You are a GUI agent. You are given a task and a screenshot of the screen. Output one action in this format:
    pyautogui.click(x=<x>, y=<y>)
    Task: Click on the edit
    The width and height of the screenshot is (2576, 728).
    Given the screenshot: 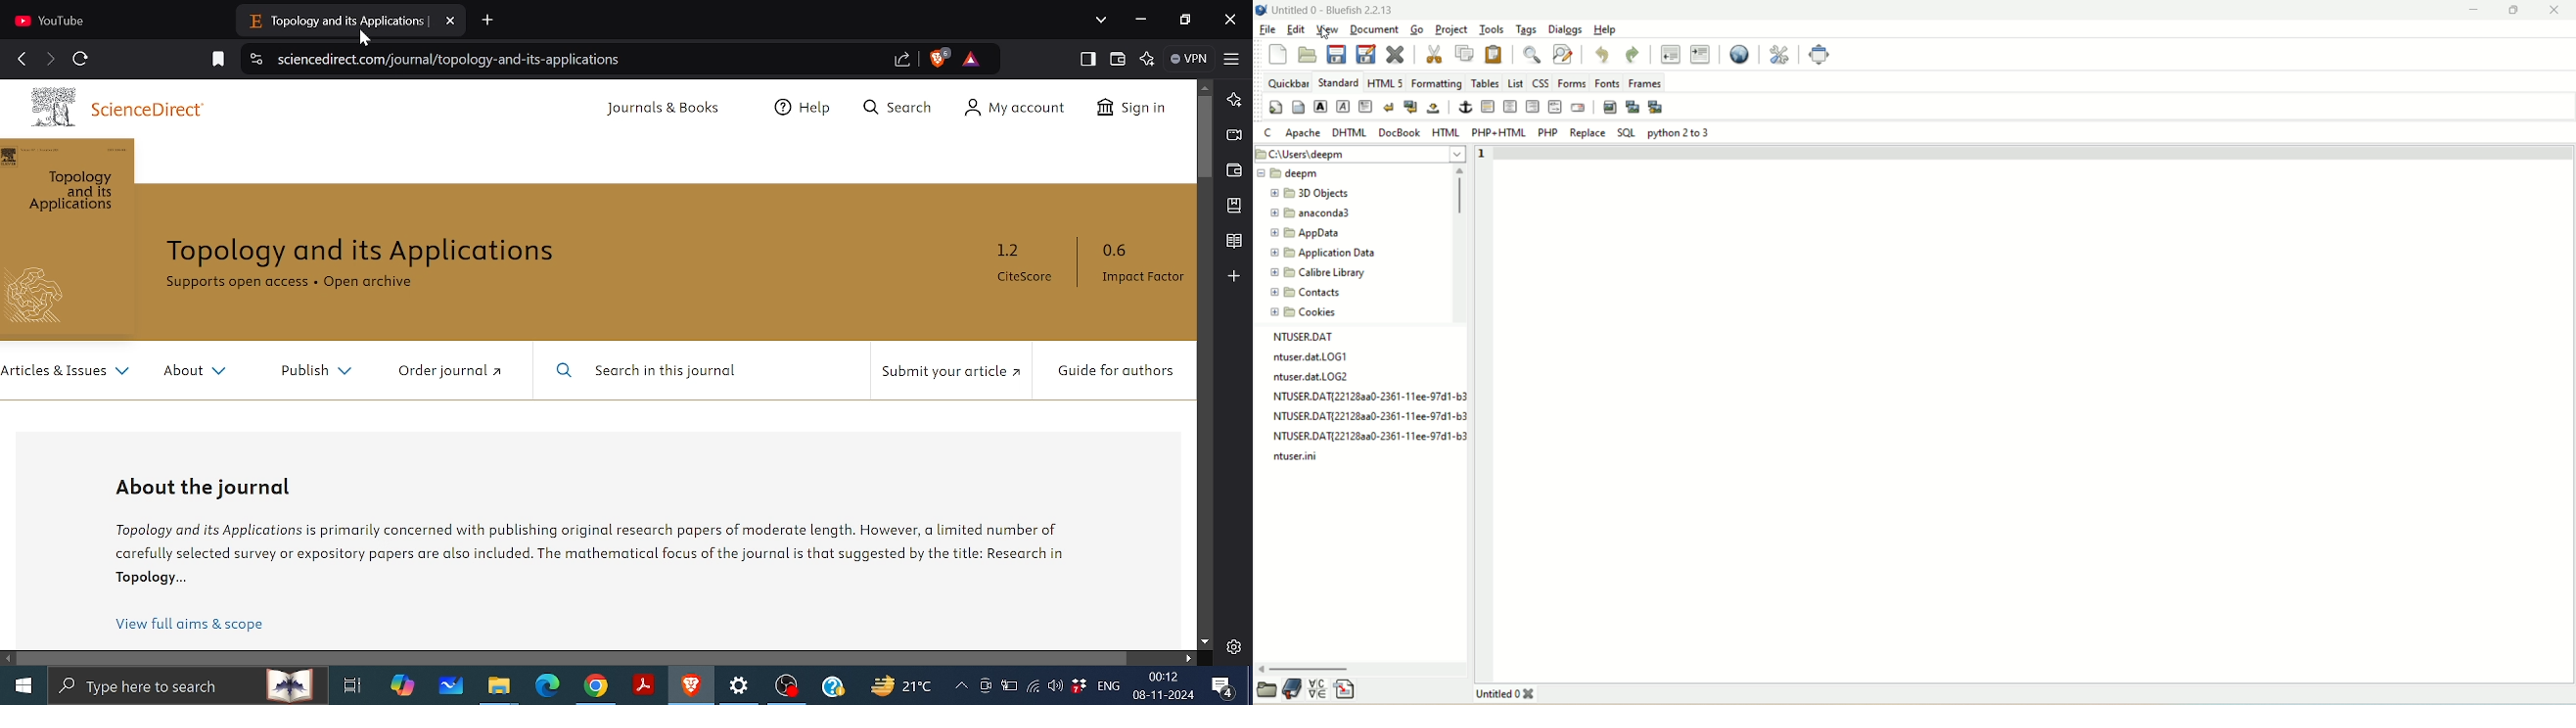 What is the action you would take?
    pyautogui.click(x=1293, y=31)
    